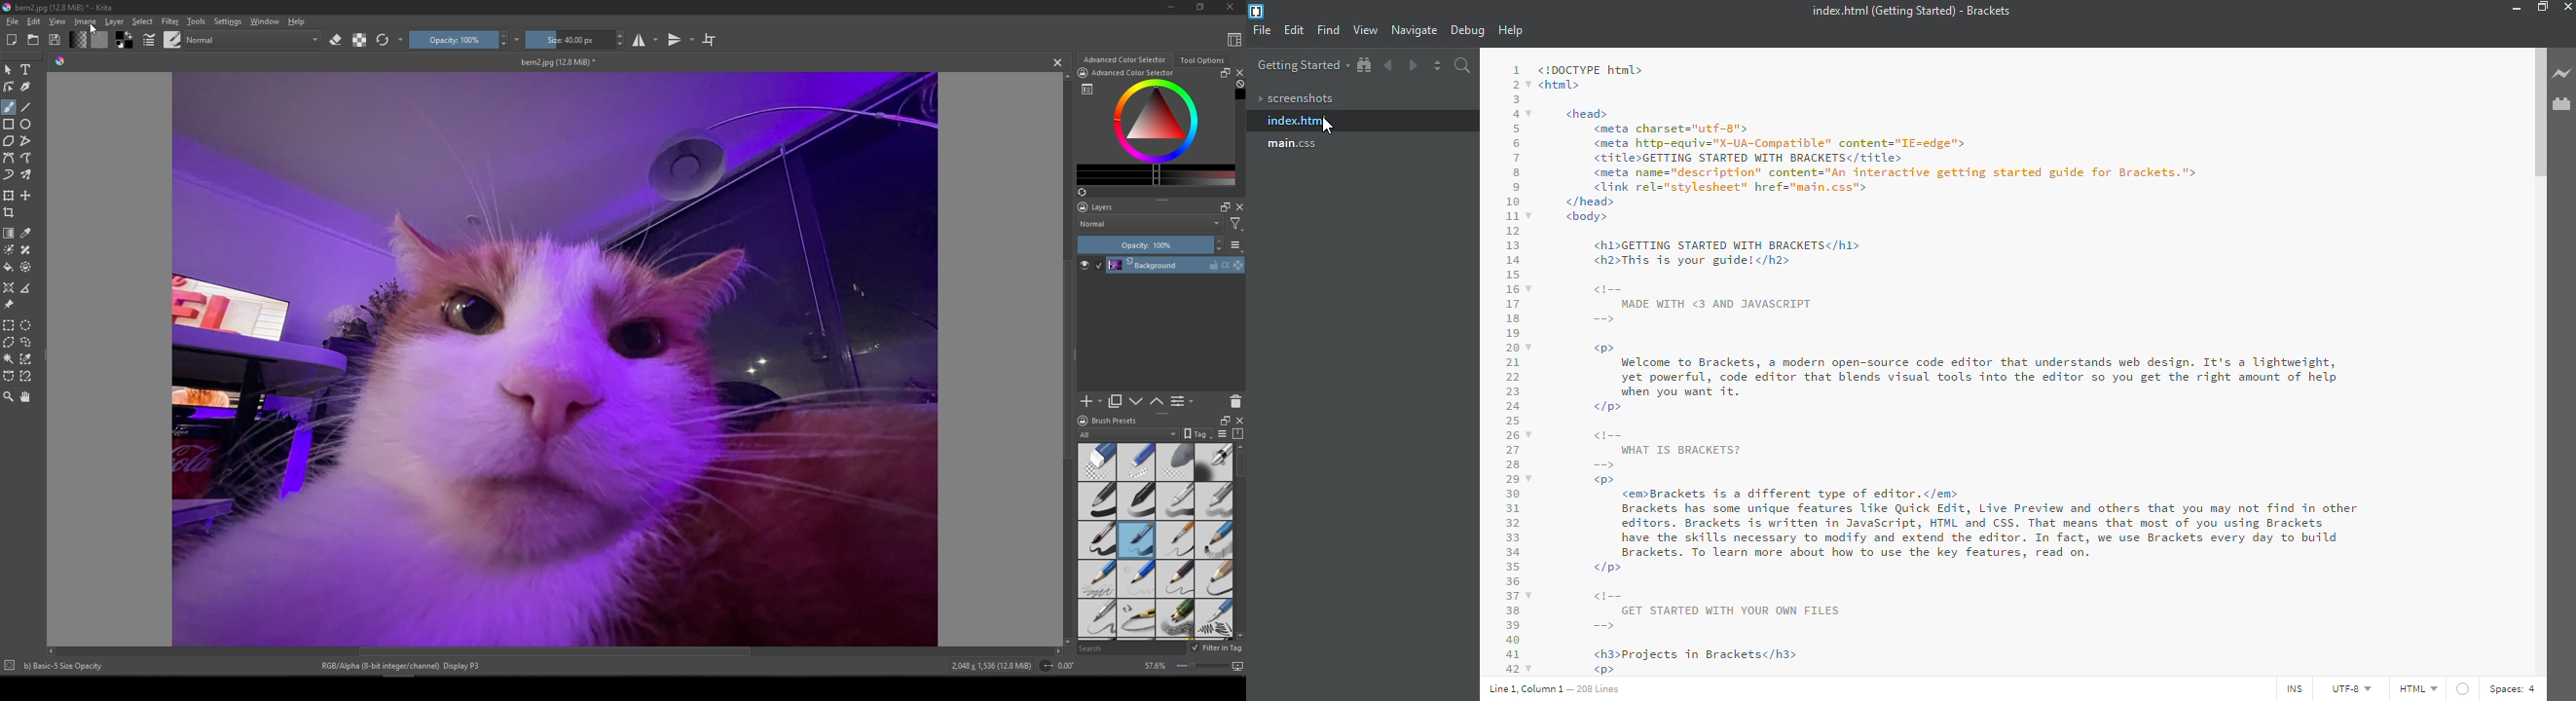 The width and height of the screenshot is (2576, 728). Describe the element at coordinates (1365, 30) in the screenshot. I see `view` at that location.